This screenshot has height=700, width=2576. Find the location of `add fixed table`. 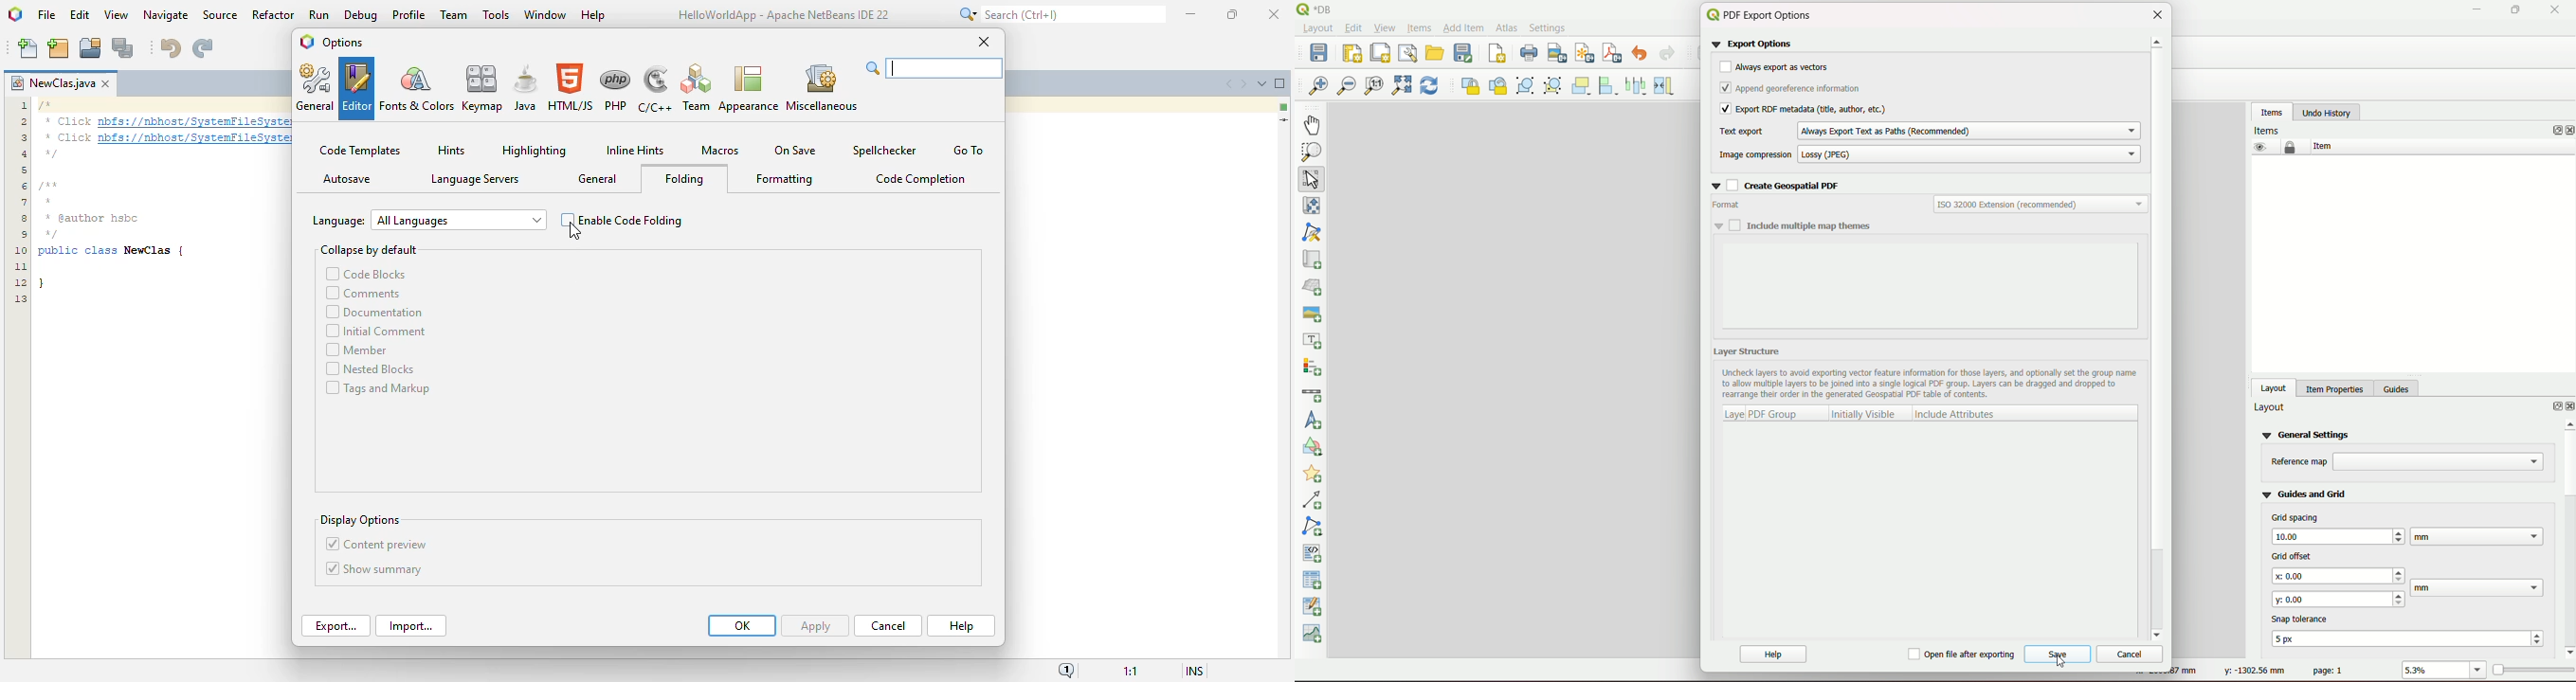

add fixed table is located at coordinates (1314, 580).